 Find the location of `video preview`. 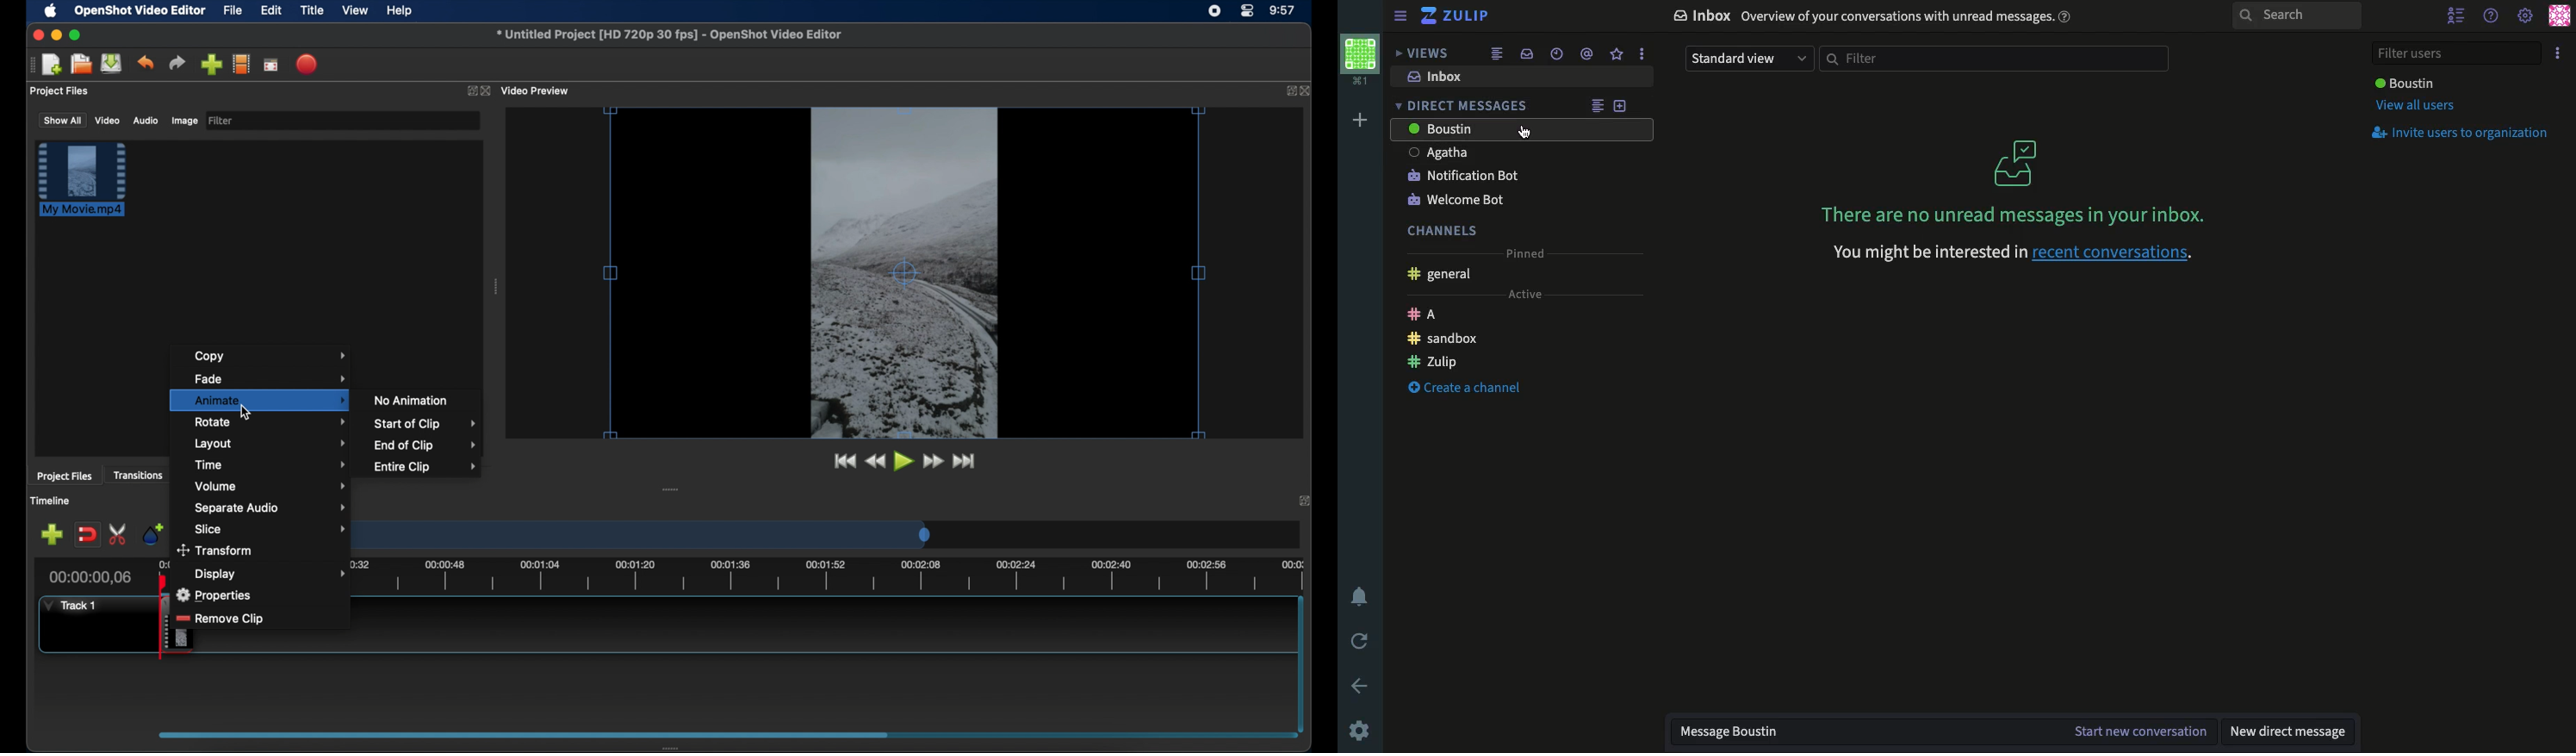

video preview is located at coordinates (537, 91).